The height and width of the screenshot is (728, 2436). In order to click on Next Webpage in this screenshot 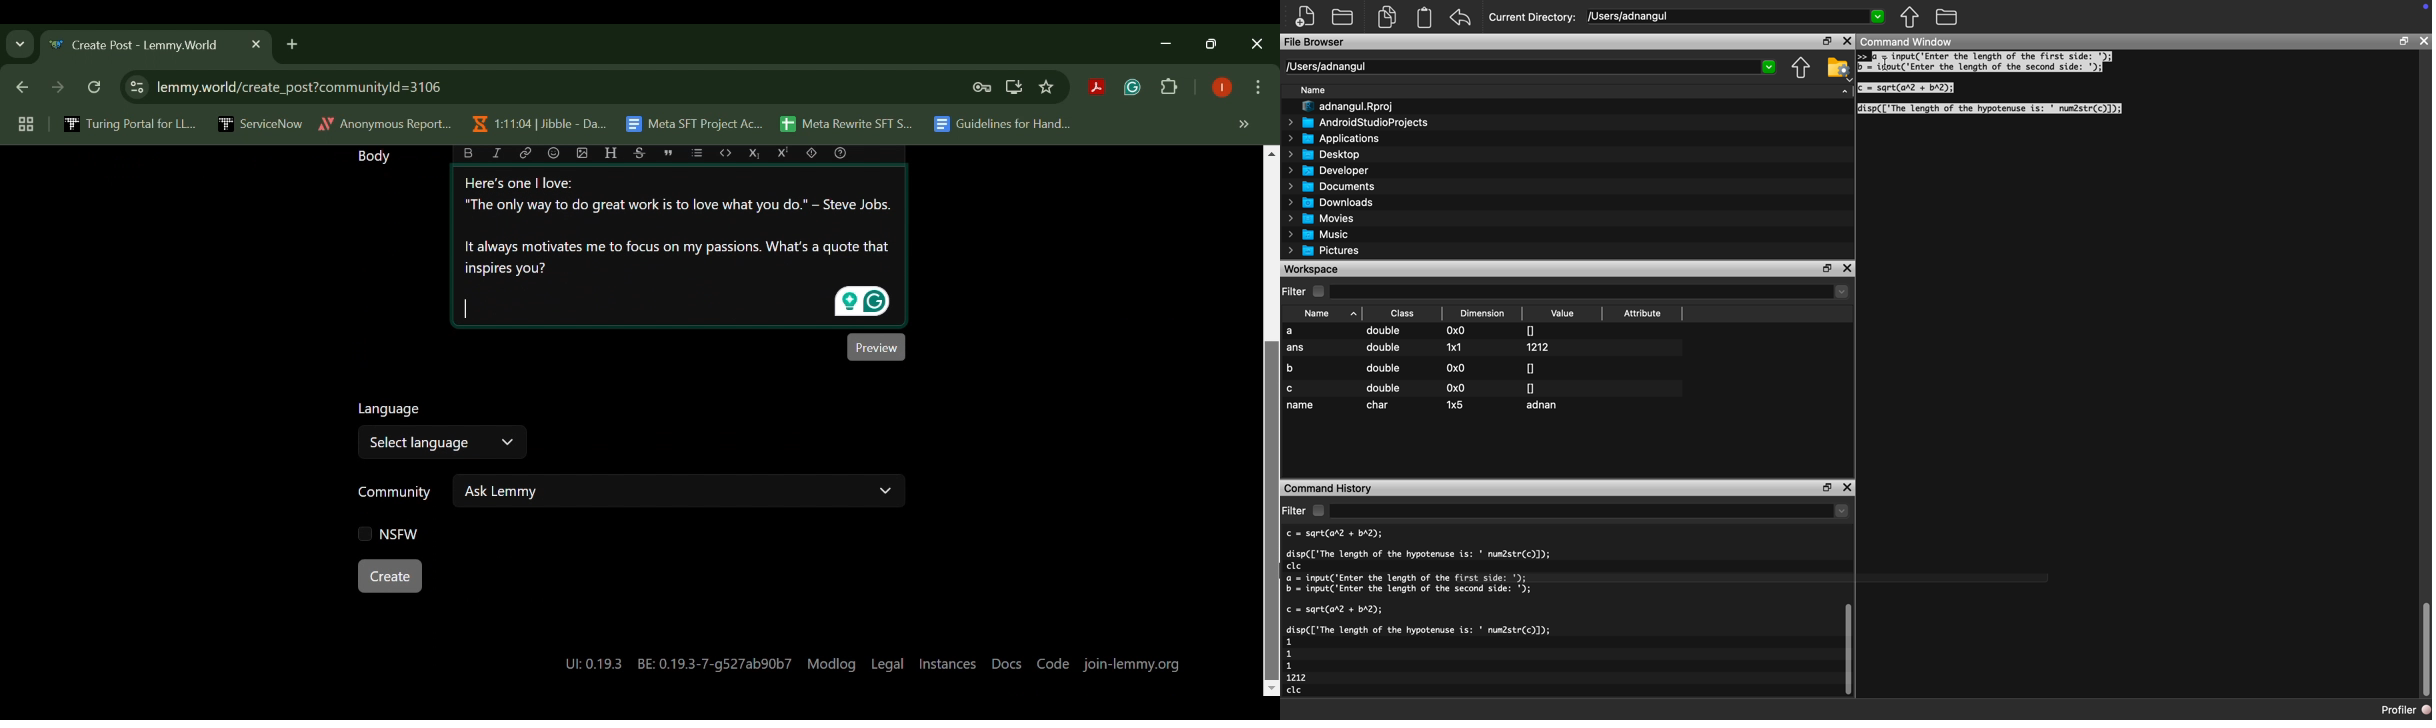, I will do `click(58, 90)`.